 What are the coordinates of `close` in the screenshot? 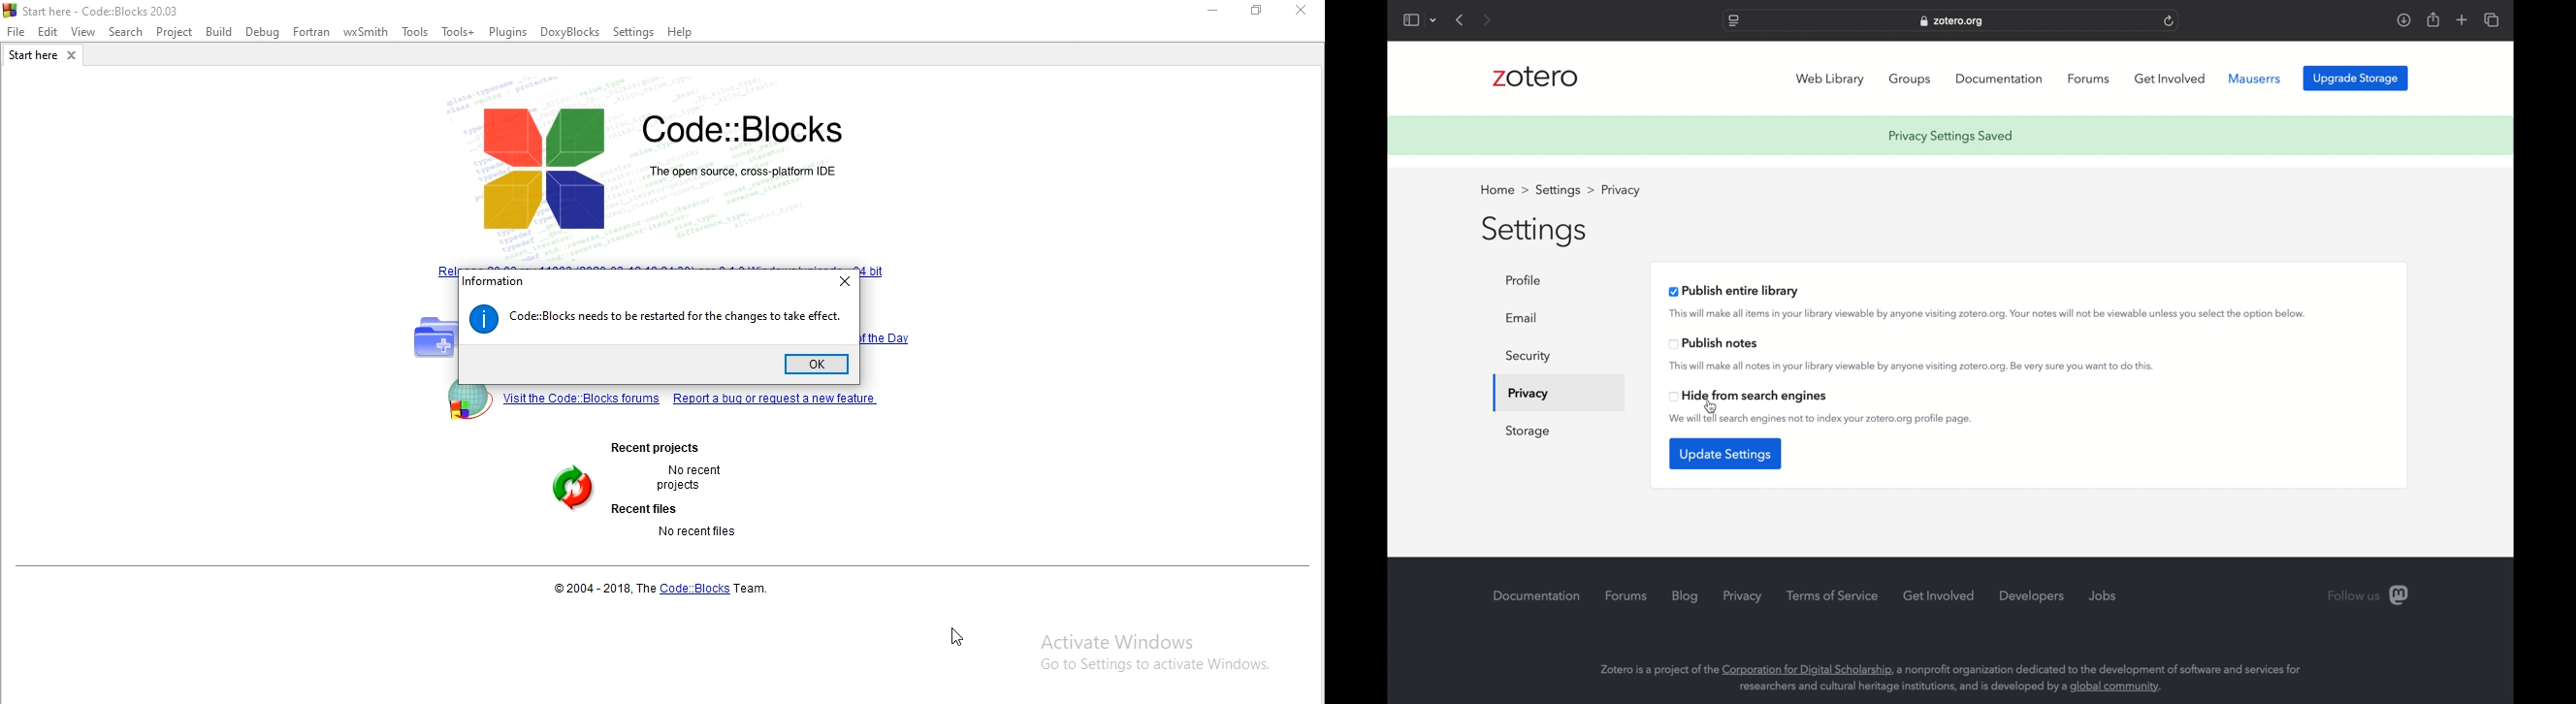 It's located at (843, 281).